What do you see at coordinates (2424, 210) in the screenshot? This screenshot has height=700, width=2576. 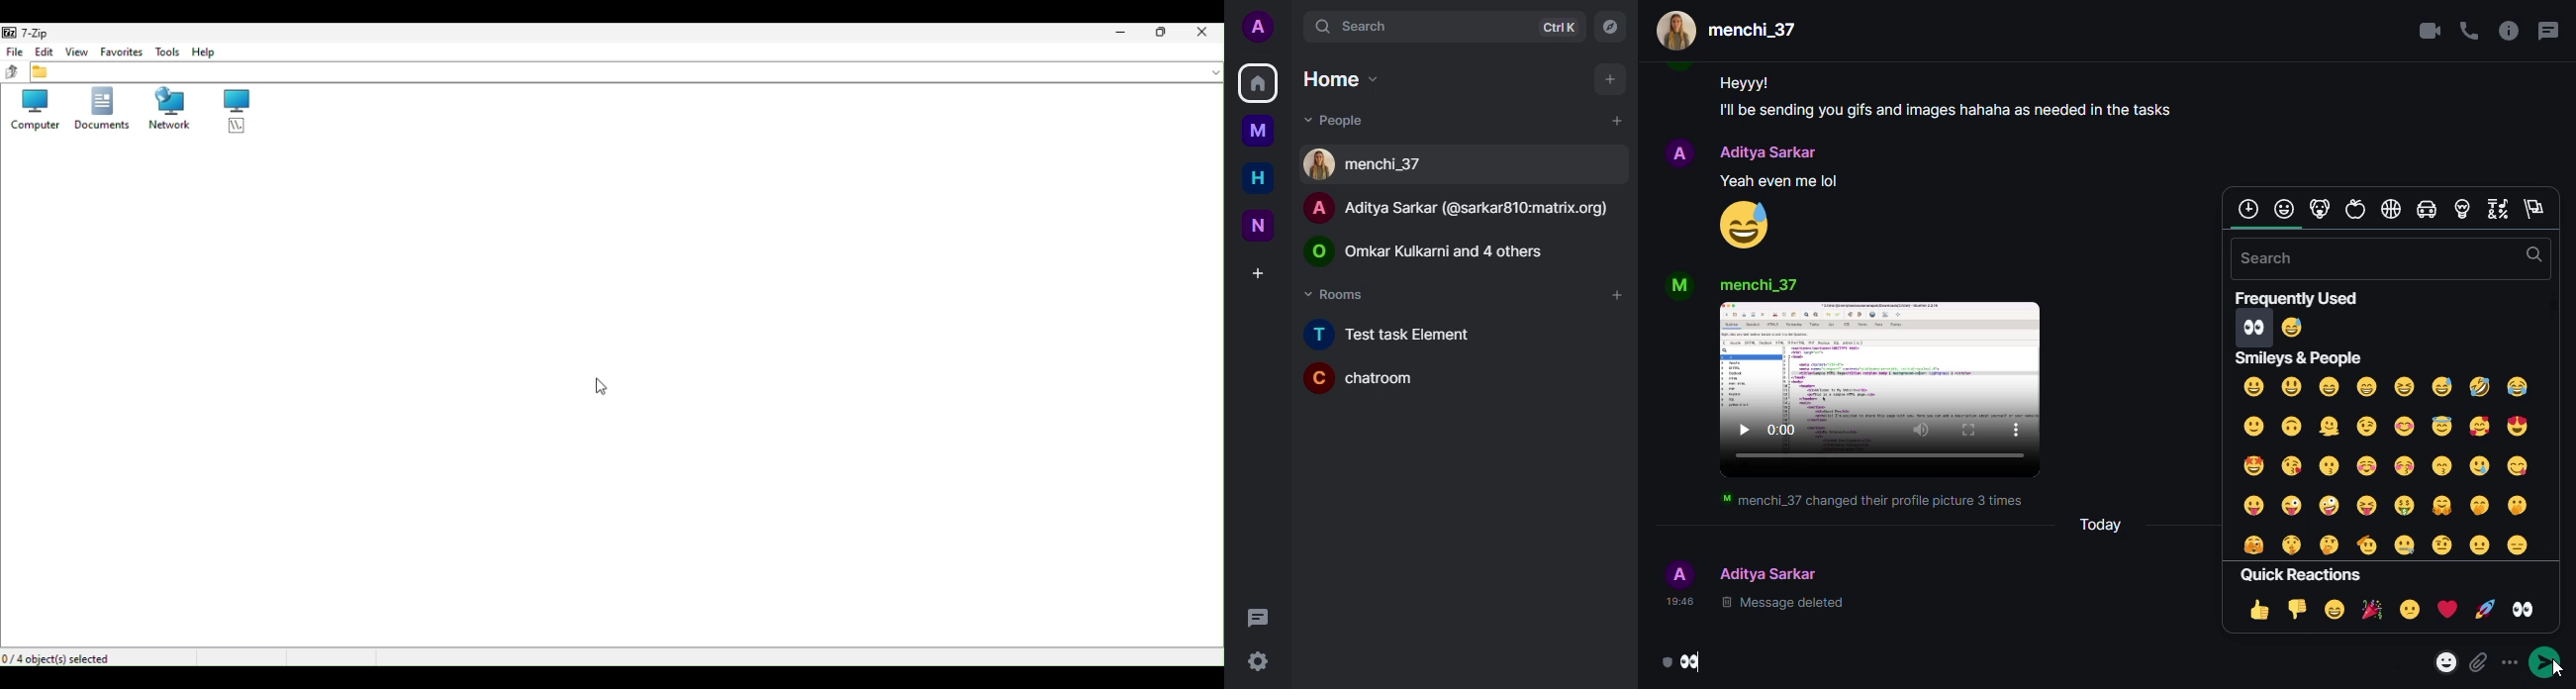 I see `travel` at bounding box center [2424, 210].